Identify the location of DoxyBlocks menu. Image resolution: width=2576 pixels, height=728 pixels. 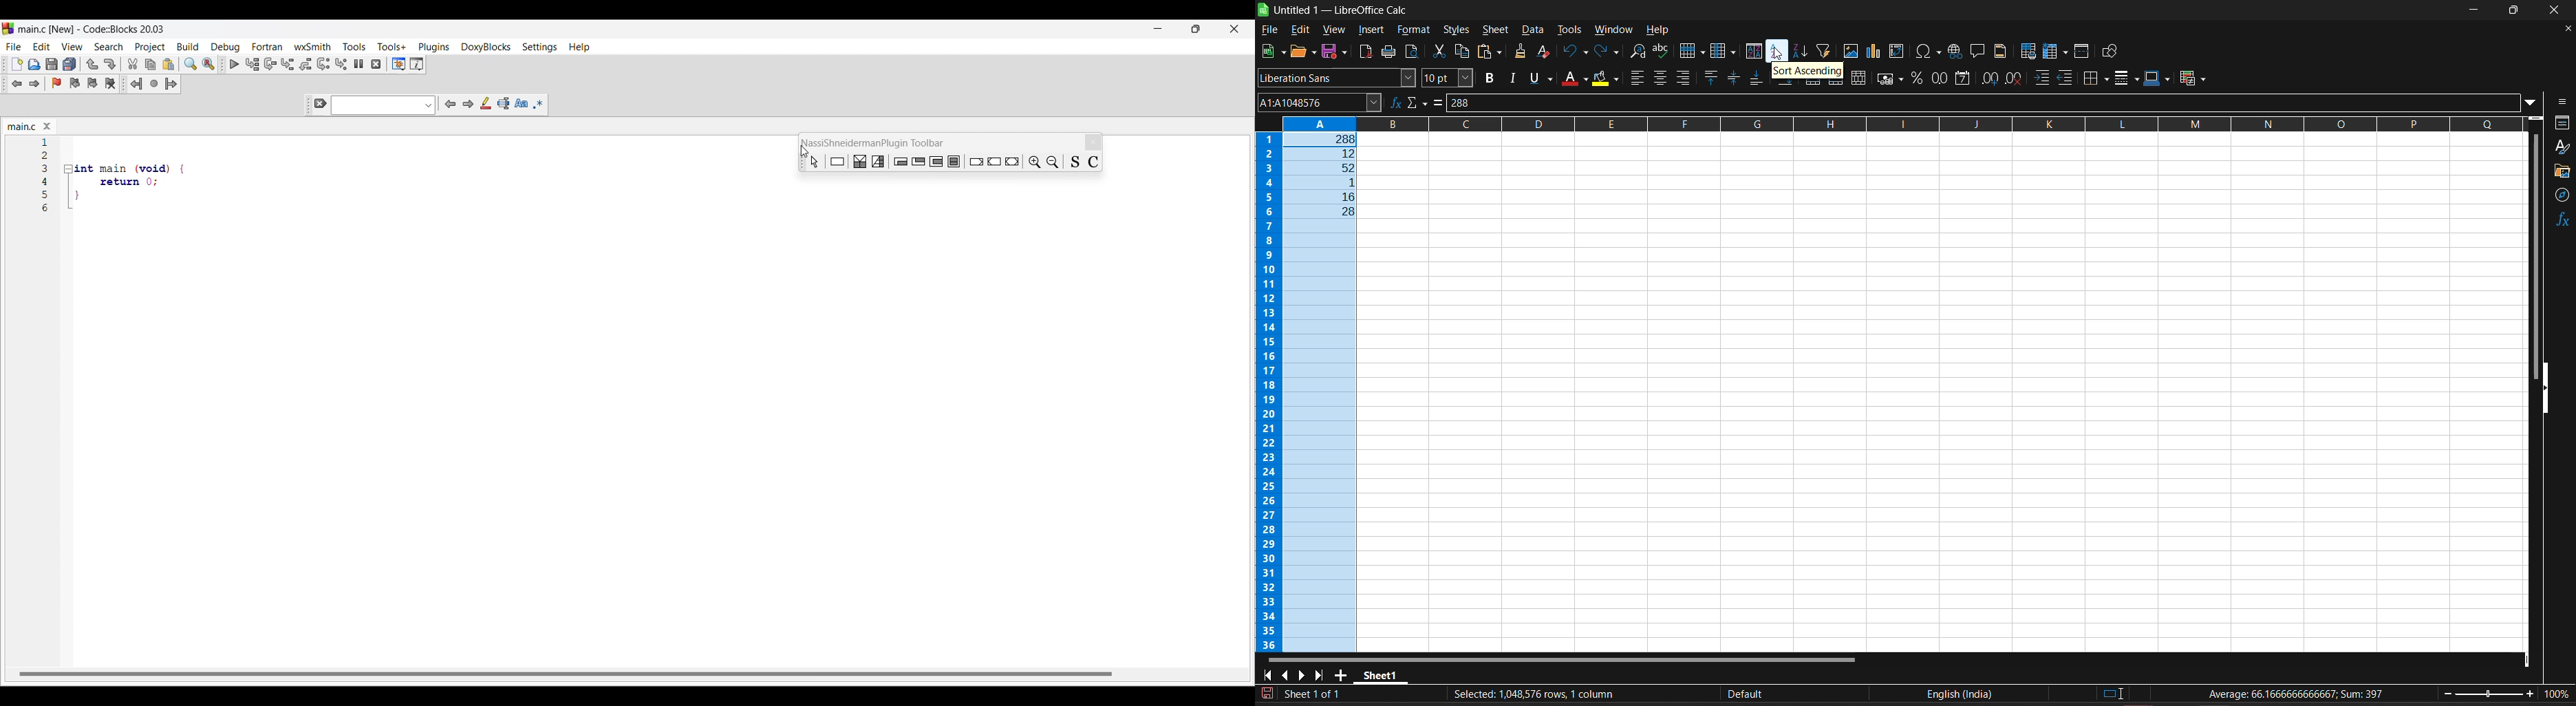
(485, 47).